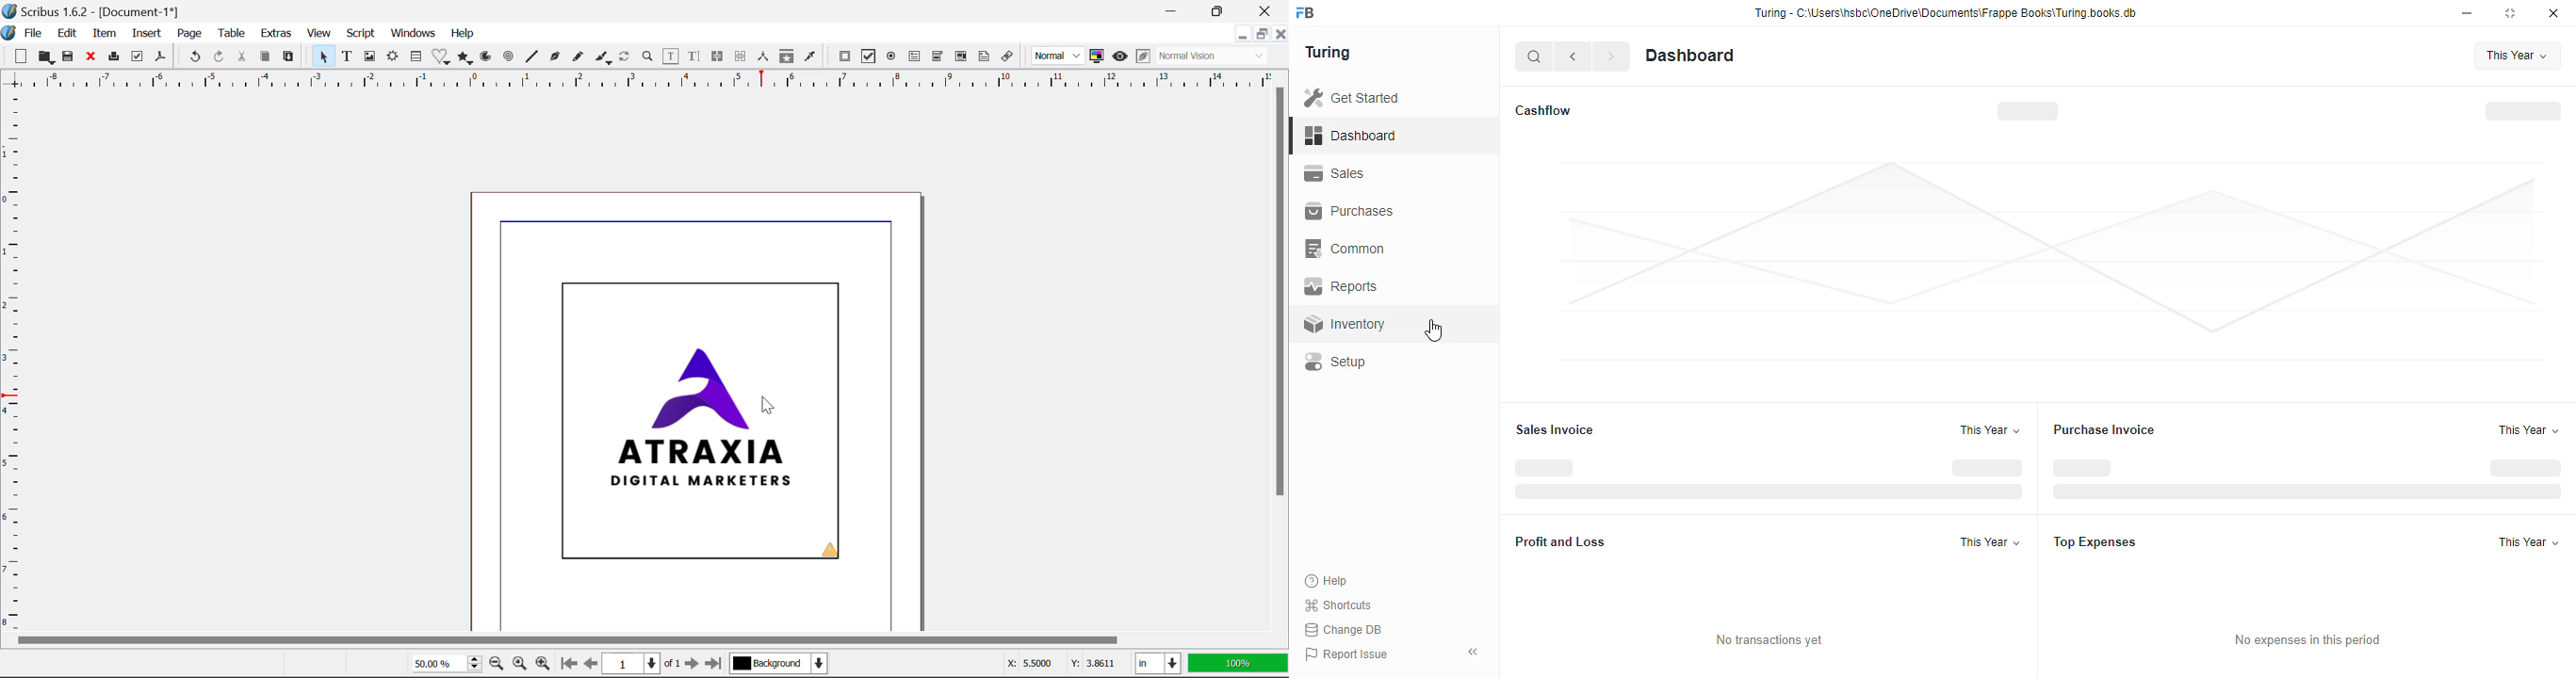 The width and height of the screenshot is (2576, 700). I want to click on Next page, so click(693, 664).